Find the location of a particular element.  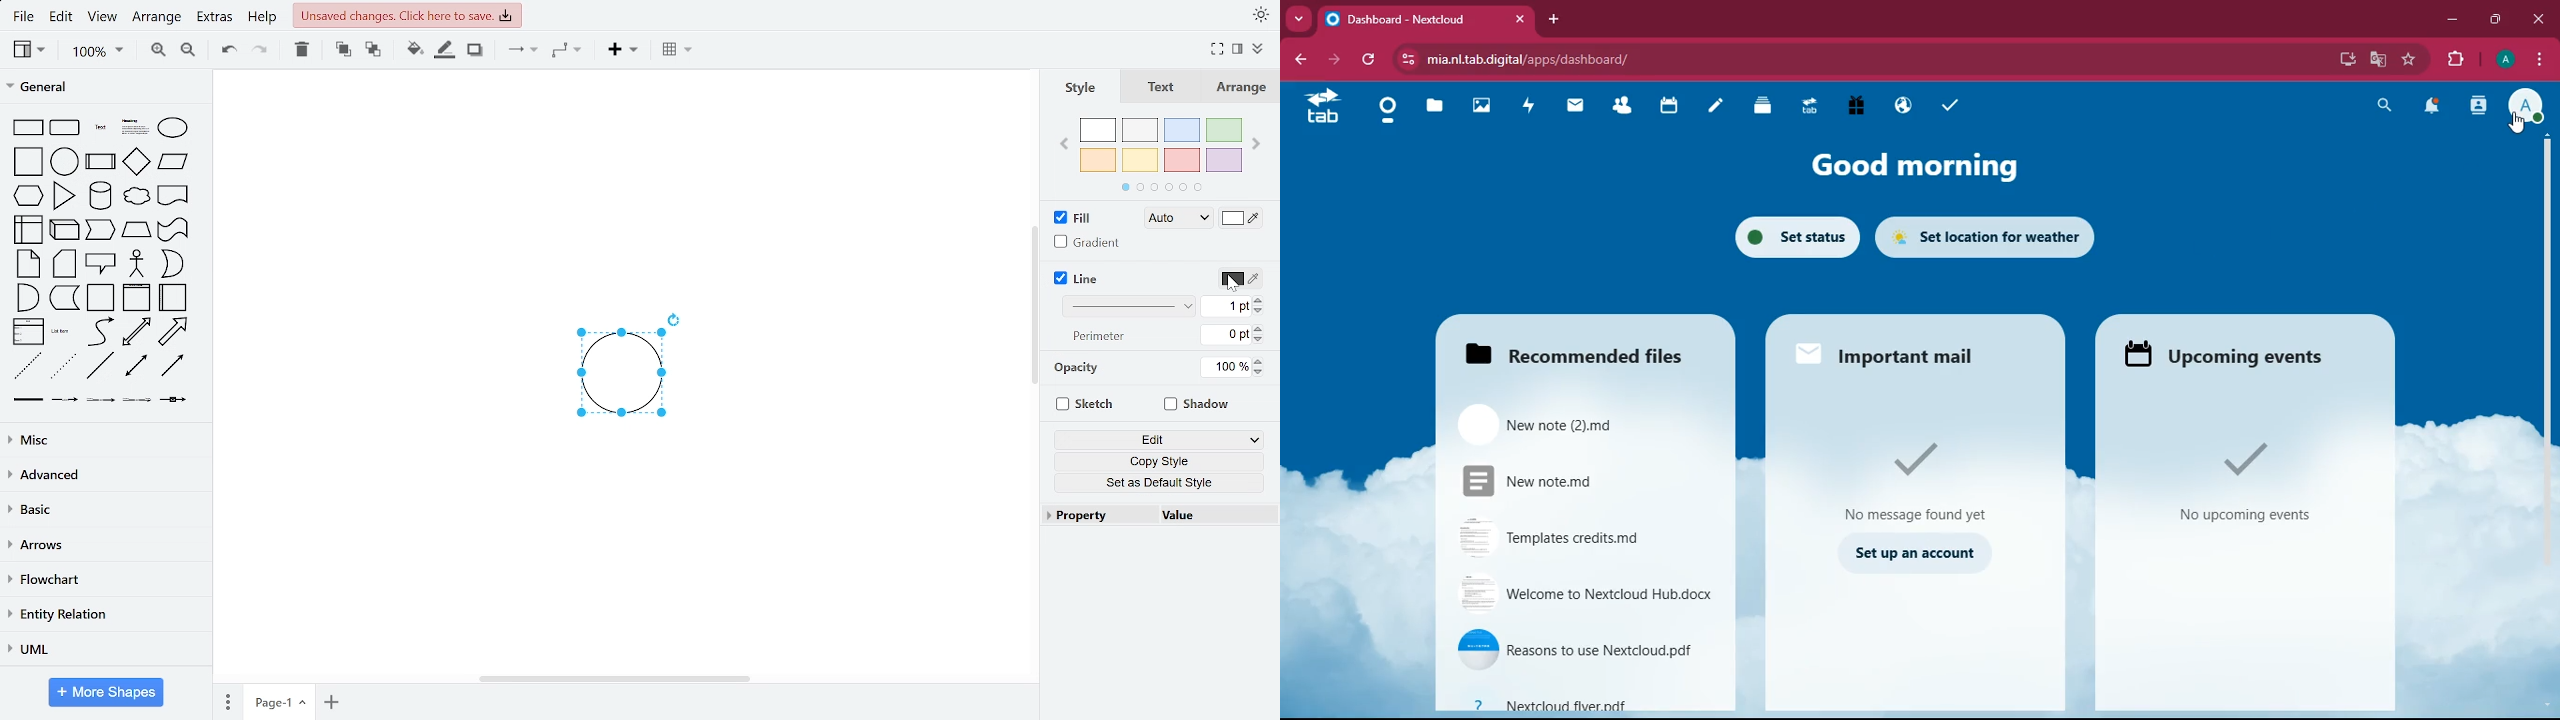

decrease opacity is located at coordinates (1261, 371).